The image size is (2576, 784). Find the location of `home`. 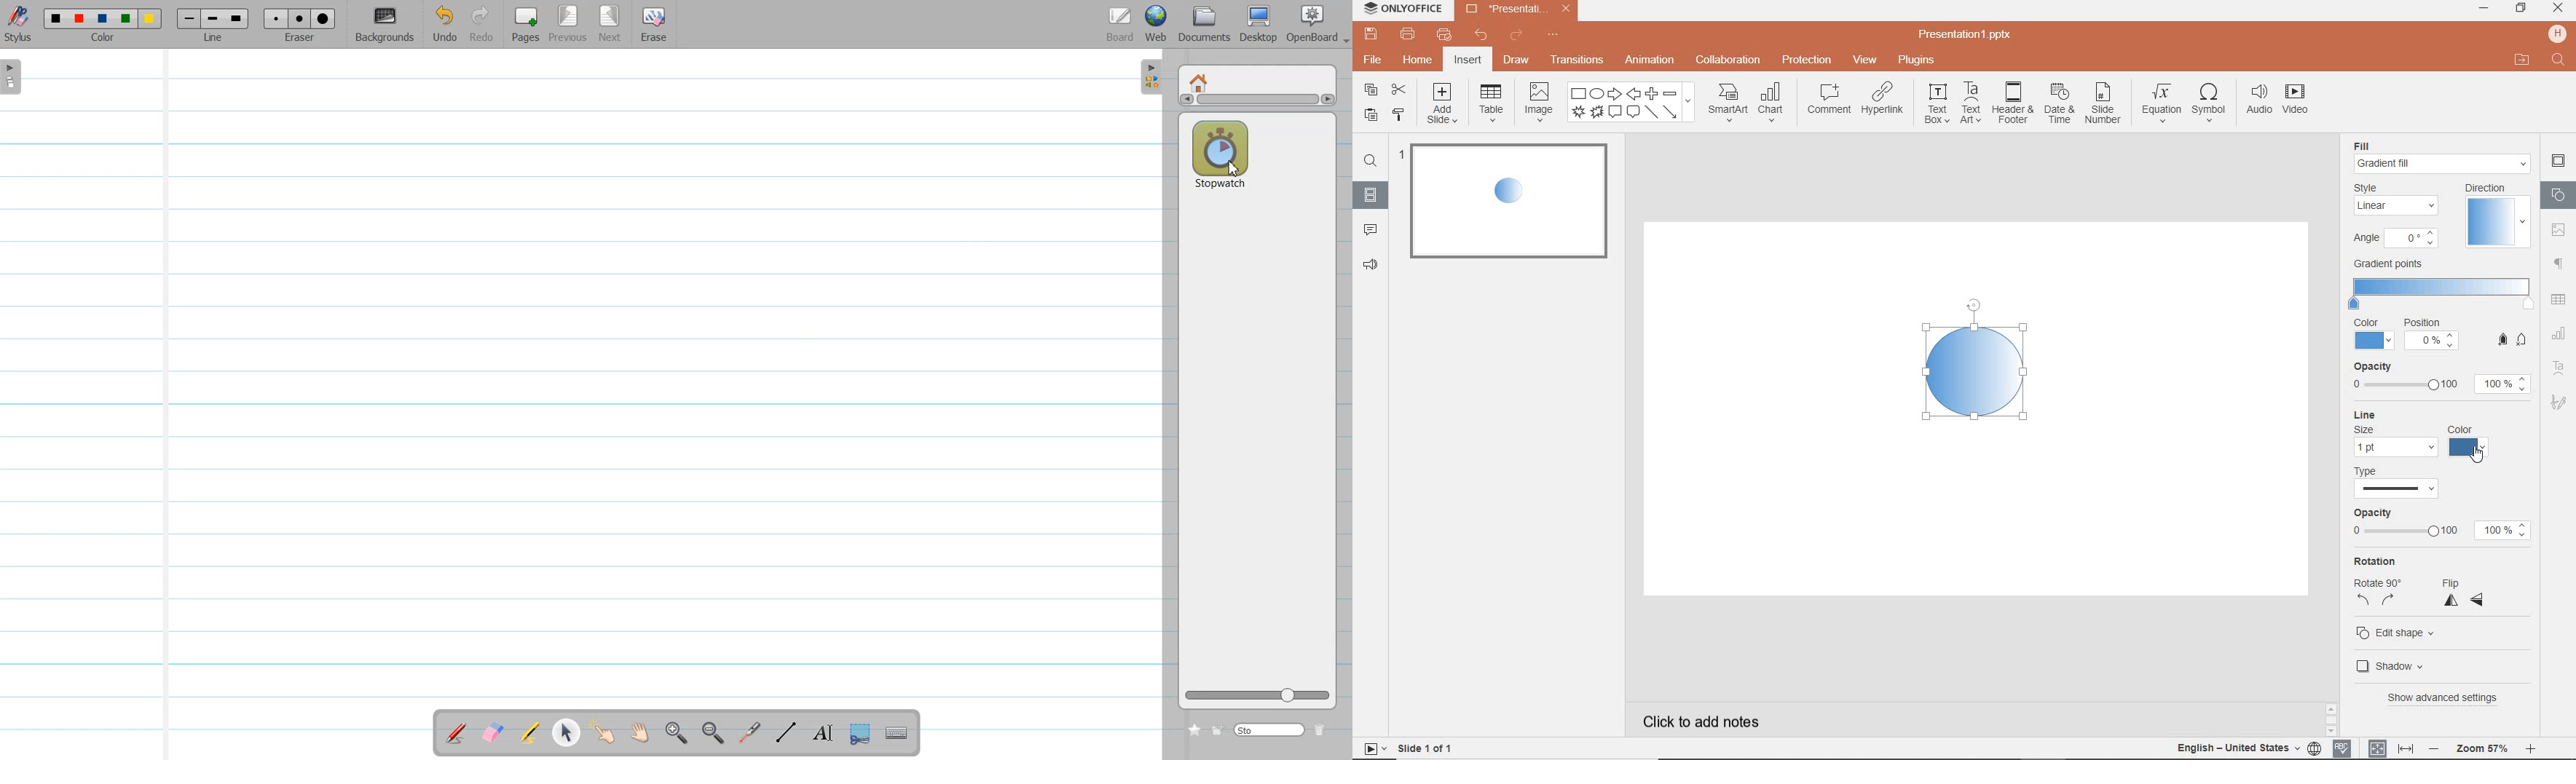

home is located at coordinates (1419, 60).